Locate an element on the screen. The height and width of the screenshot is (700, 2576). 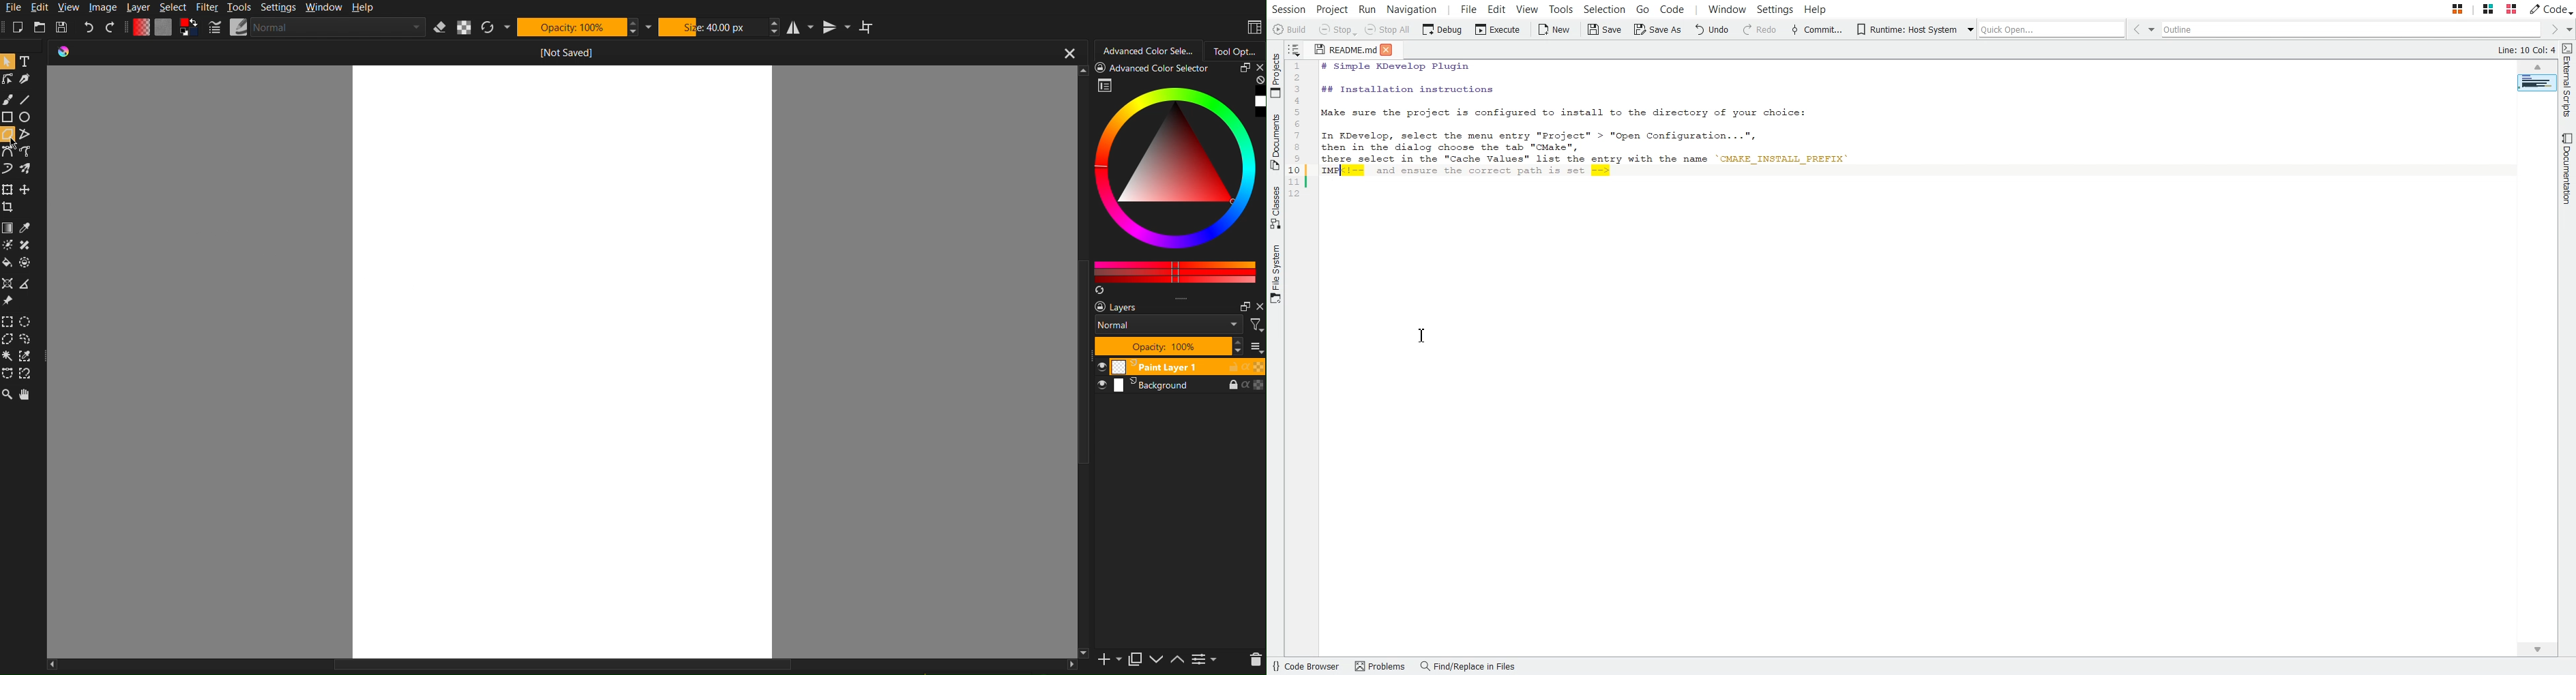
elliptical Selection Tools is located at coordinates (26, 322).